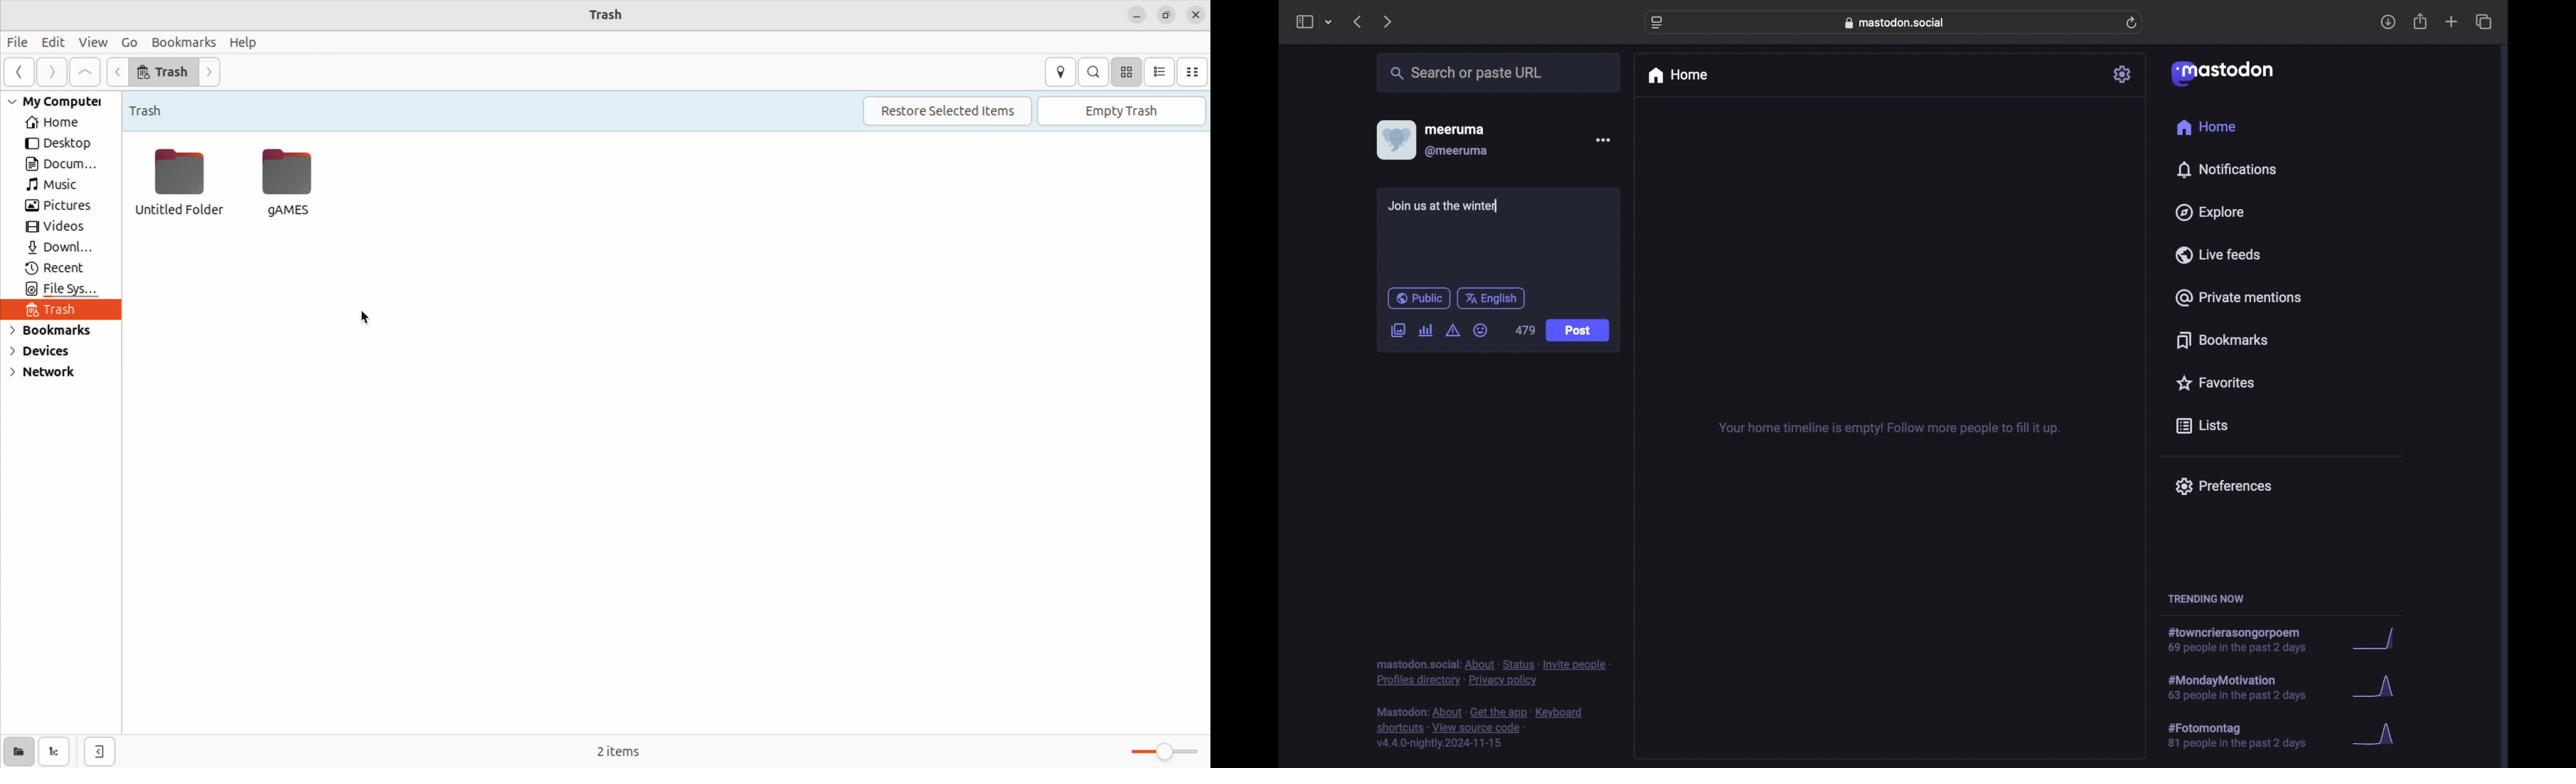 The height and width of the screenshot is (784, 2576). Describe the element at coordinates (53, 42) in the screenshot. I see `Edit` at that location.